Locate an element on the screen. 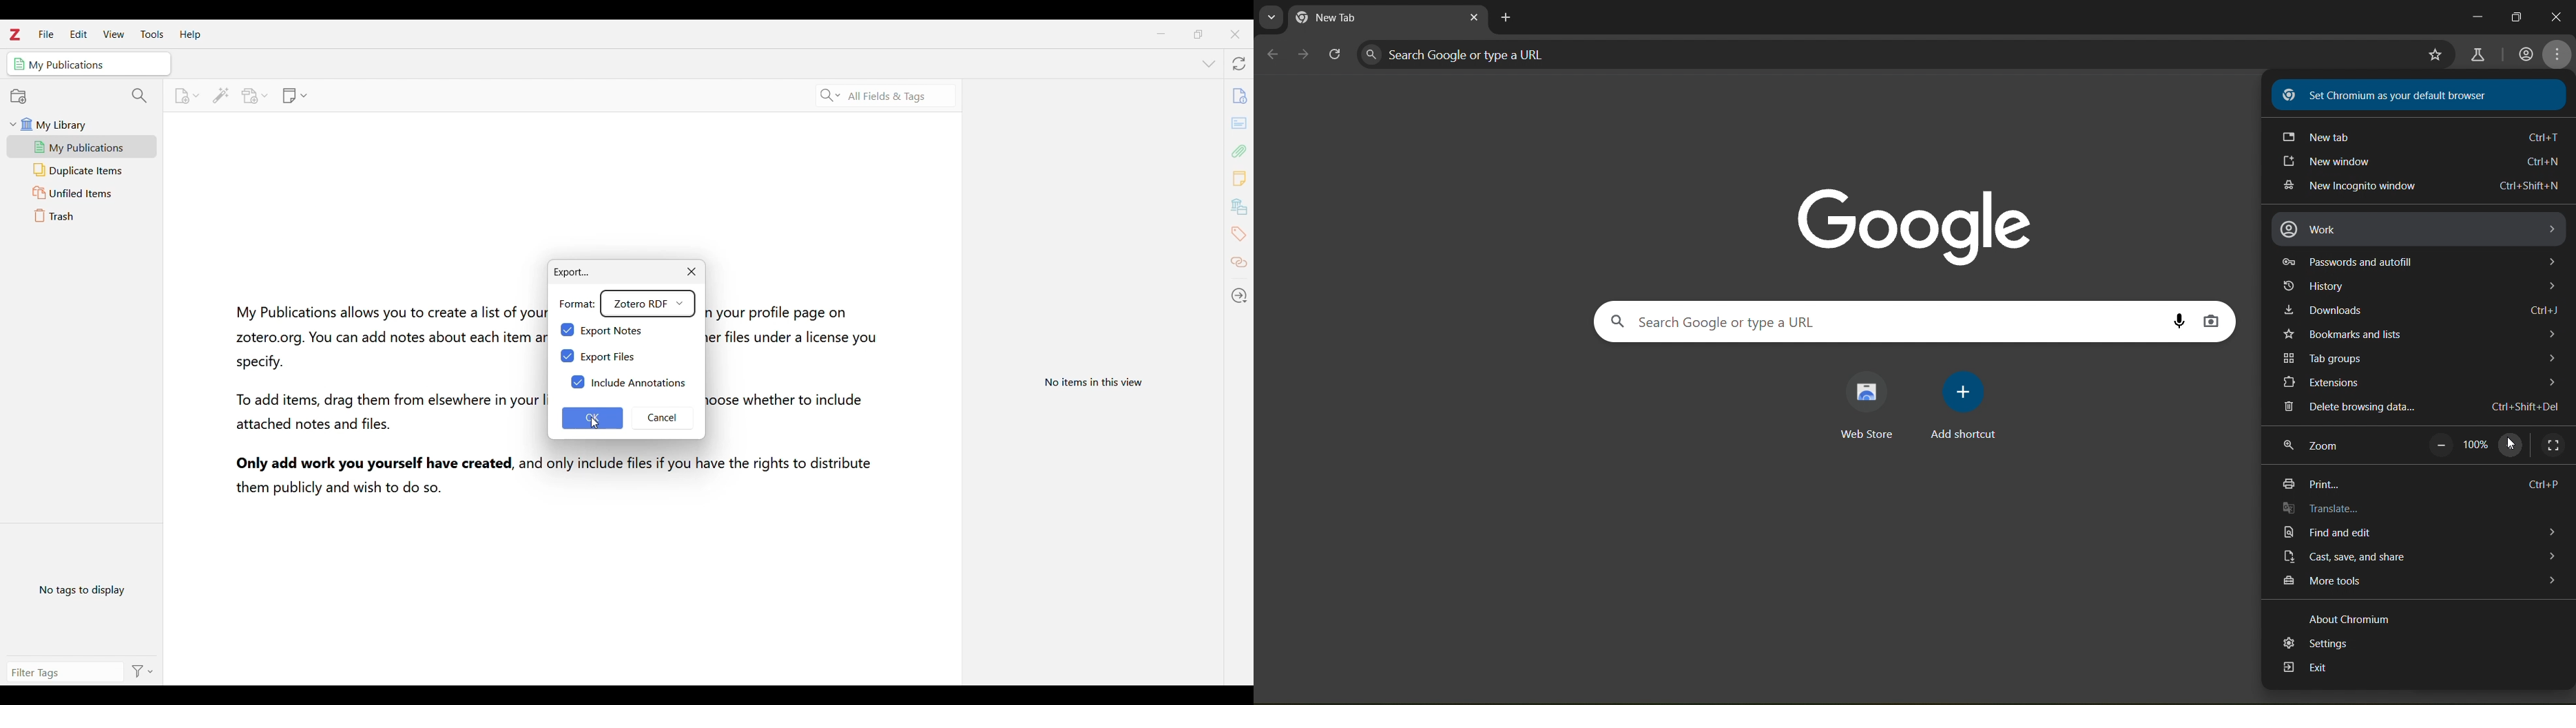 The width and height of the screenshot is (2576, 728). Google logo is located at coordinates (1916, 221).